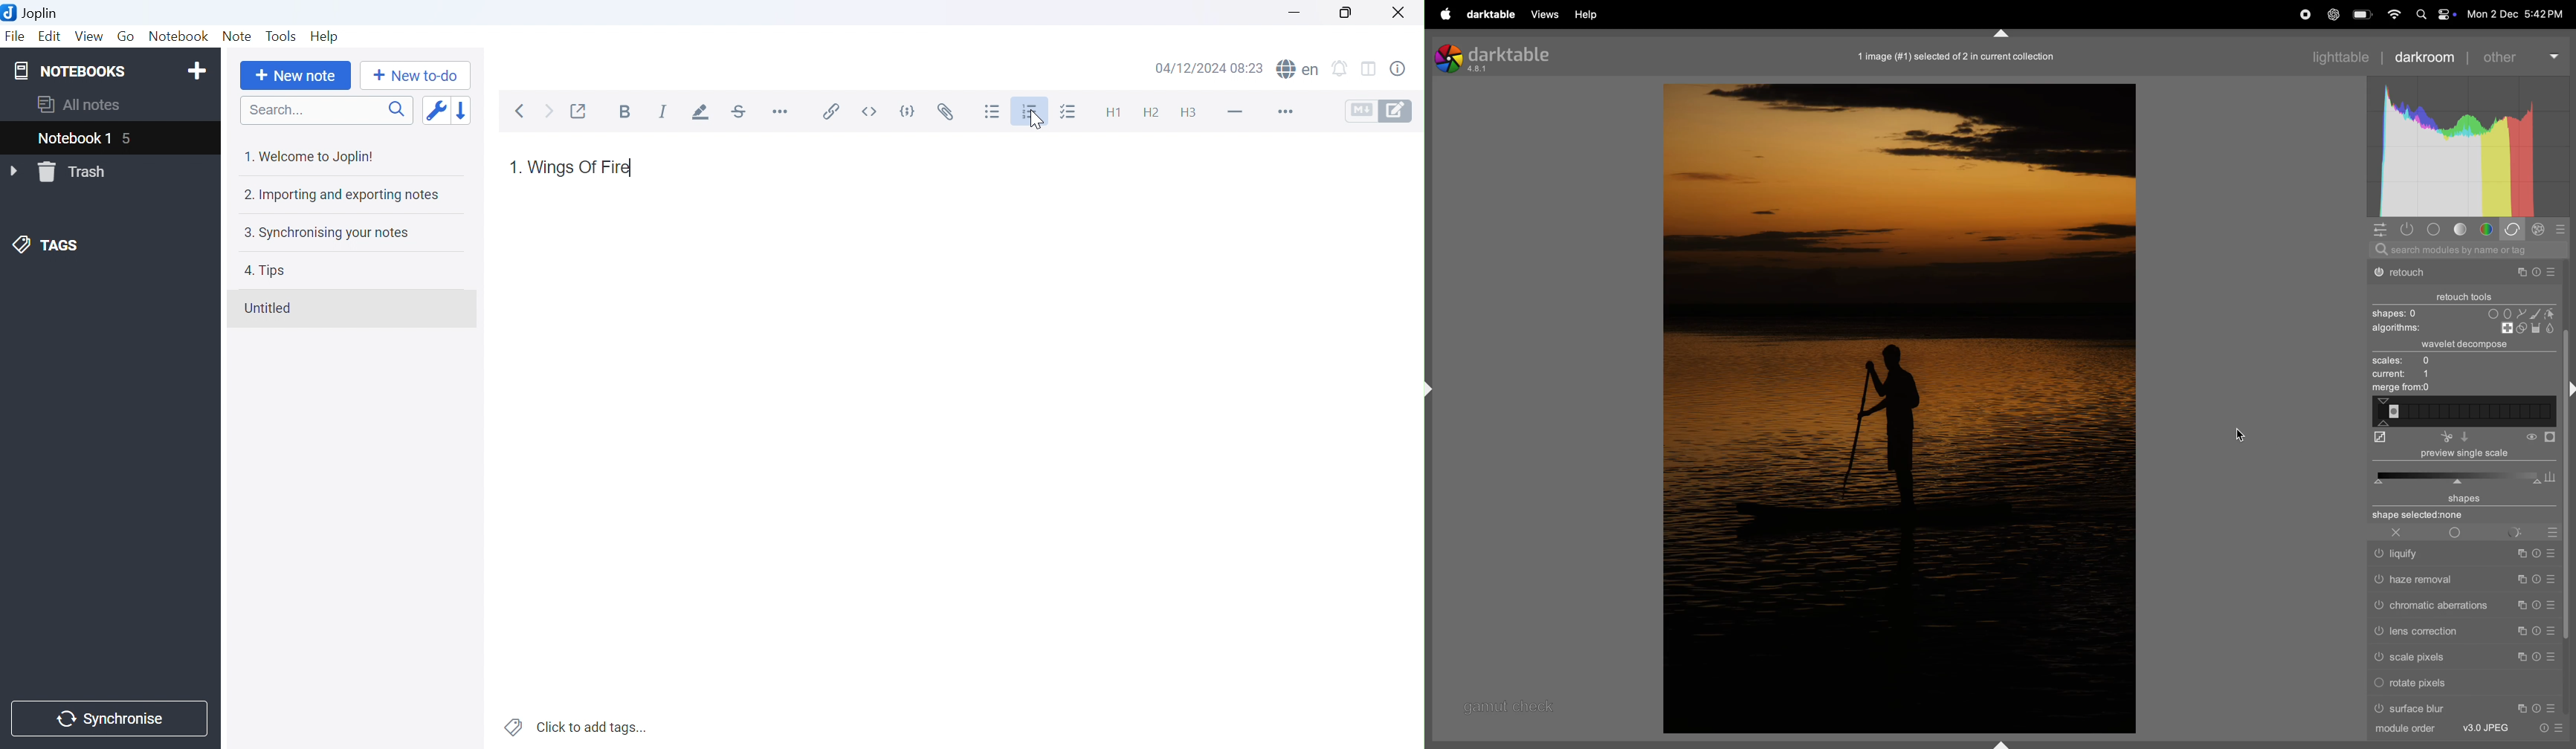 The image size is (2576, 756). I want to click on Toggle external editing, so click(581, 110).